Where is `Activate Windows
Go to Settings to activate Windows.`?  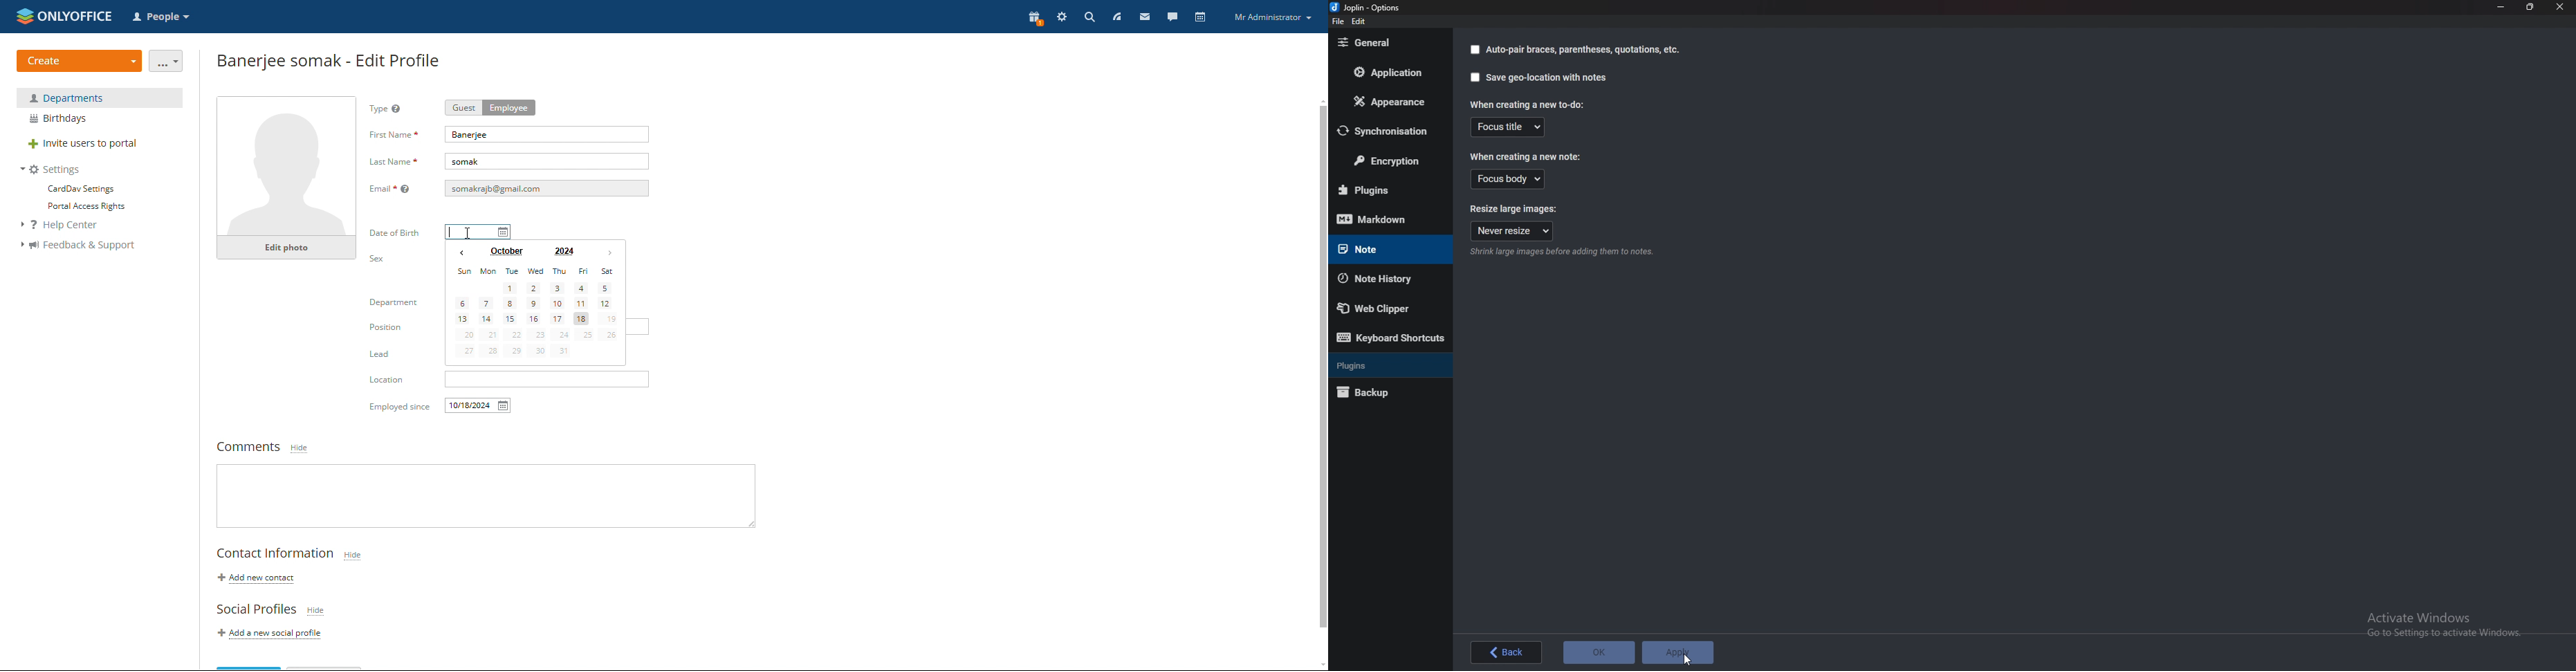 Activate Windows
Go to Settings to activate Windows. is located at coordinates (2446, 624).